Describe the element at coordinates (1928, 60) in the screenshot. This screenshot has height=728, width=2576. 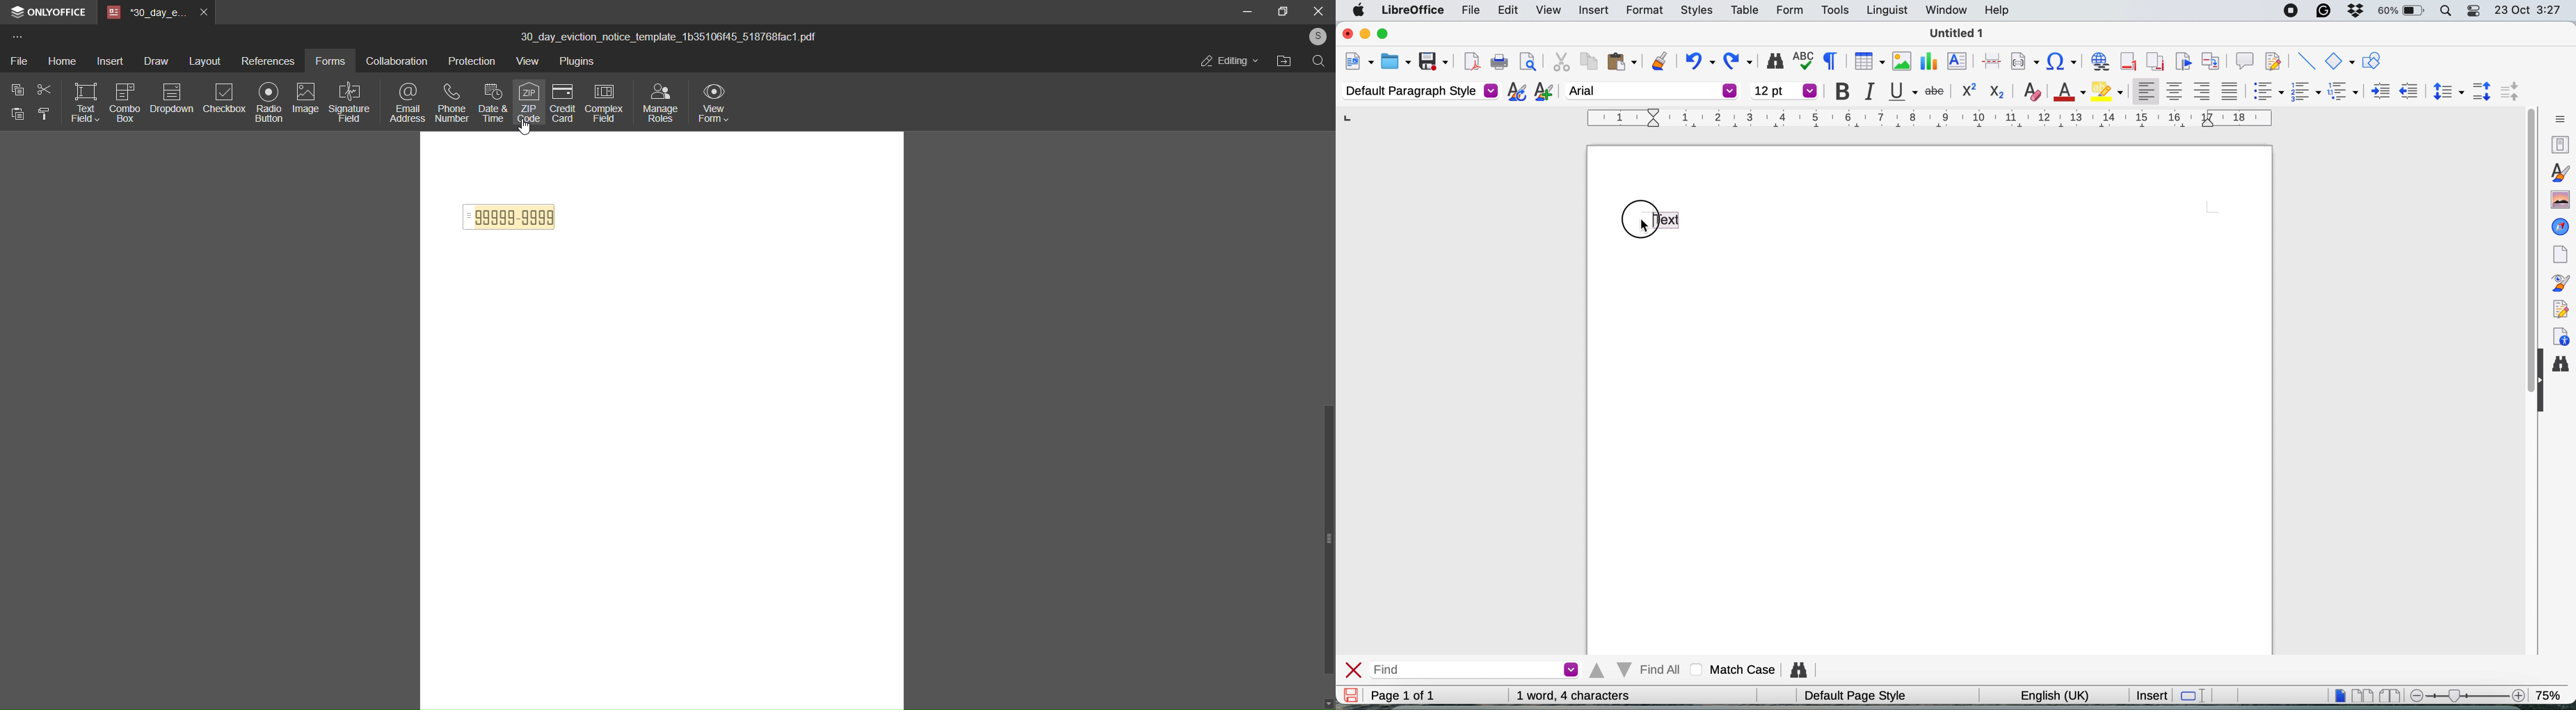
I see `insert chart` at that location.